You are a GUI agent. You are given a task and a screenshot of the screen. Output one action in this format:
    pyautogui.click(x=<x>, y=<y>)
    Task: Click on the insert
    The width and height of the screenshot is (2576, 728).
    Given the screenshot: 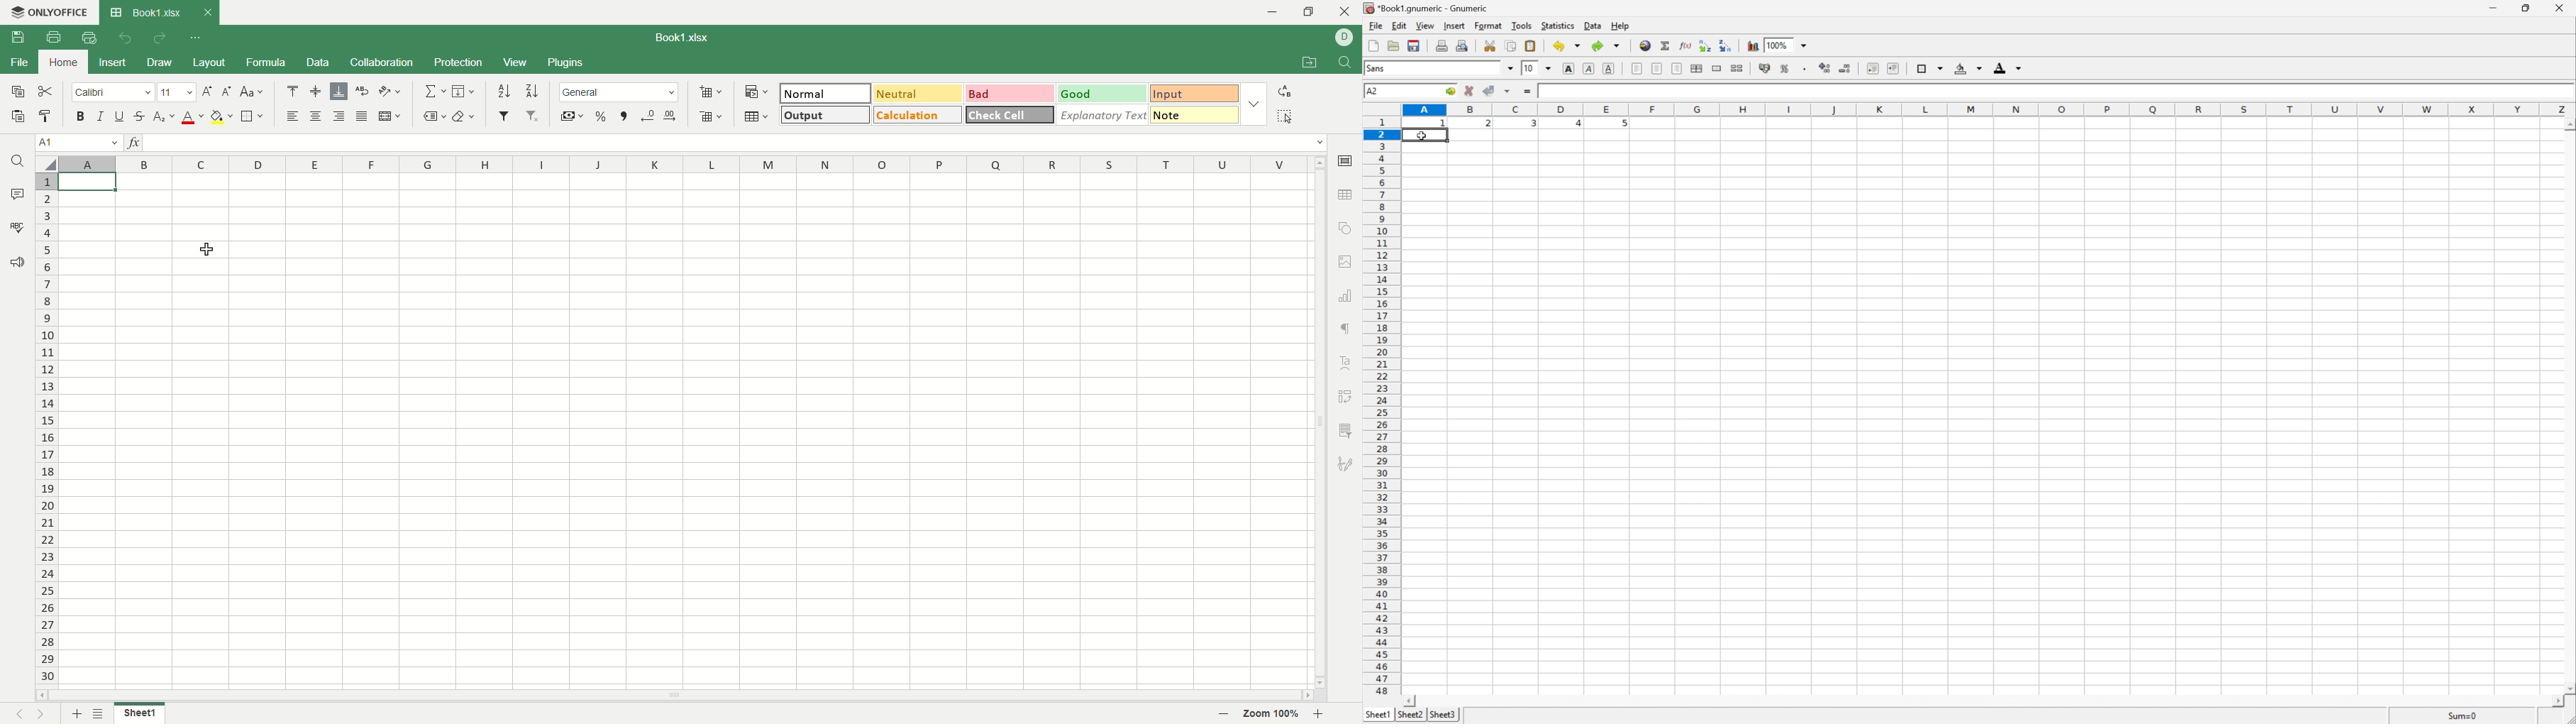 What is the action you would take?
    pyautogui.click(x=114, y=62)
    